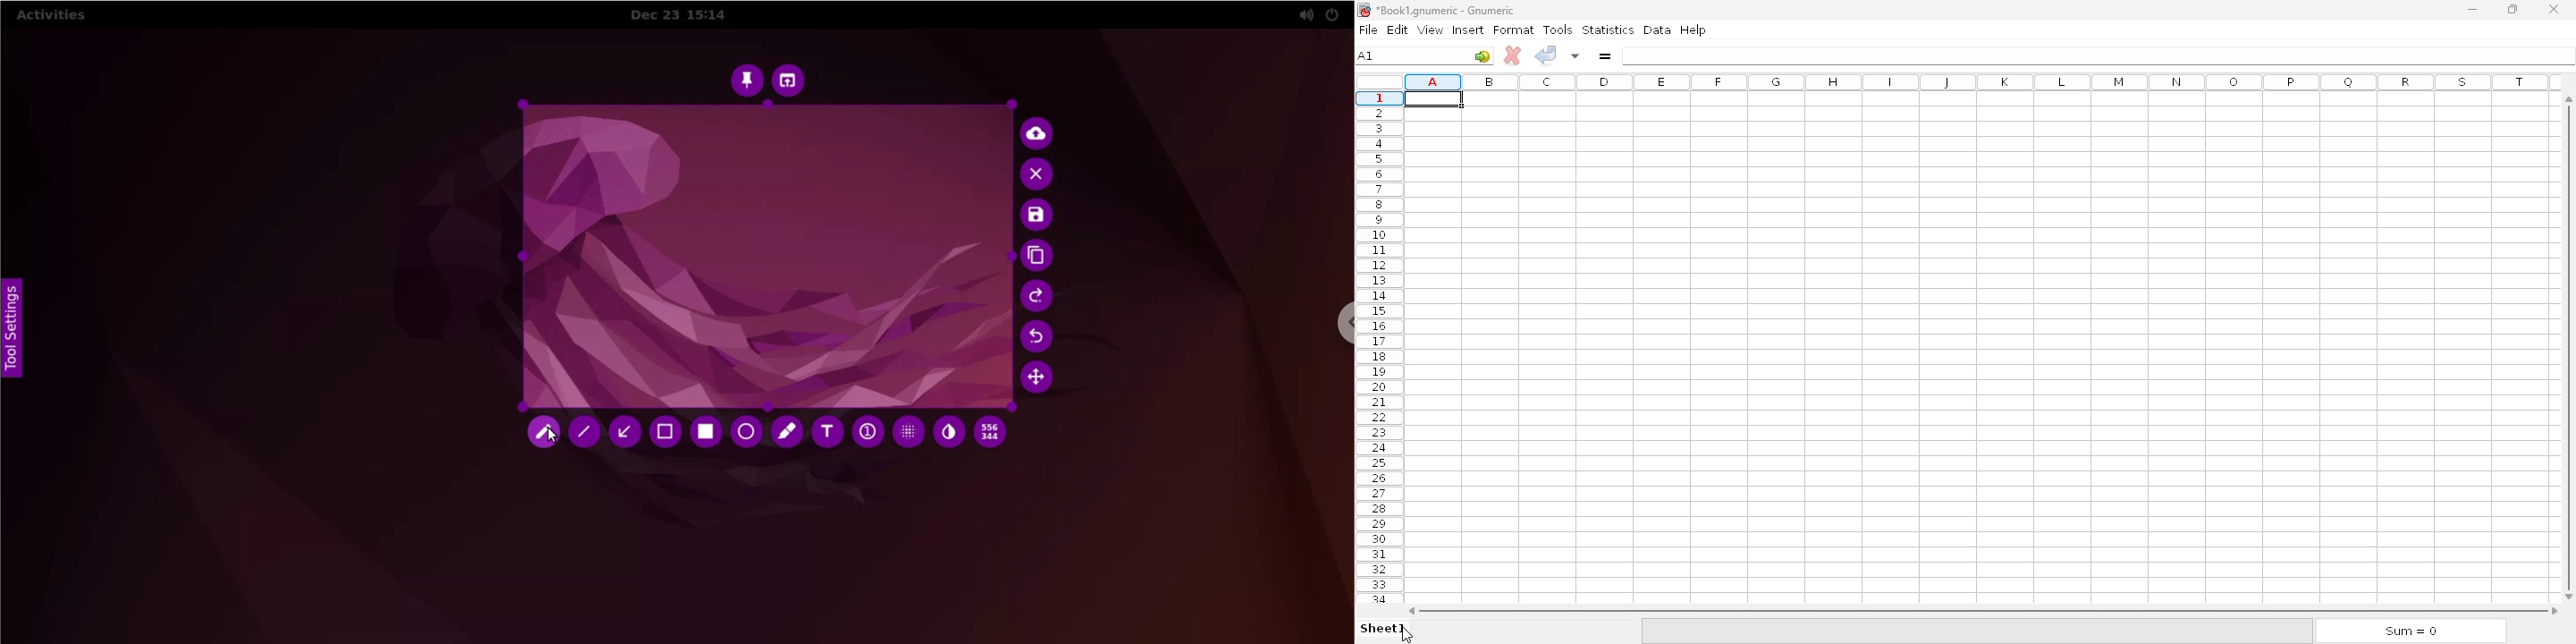  I want to click on cancel culture, so click(1040, 176).